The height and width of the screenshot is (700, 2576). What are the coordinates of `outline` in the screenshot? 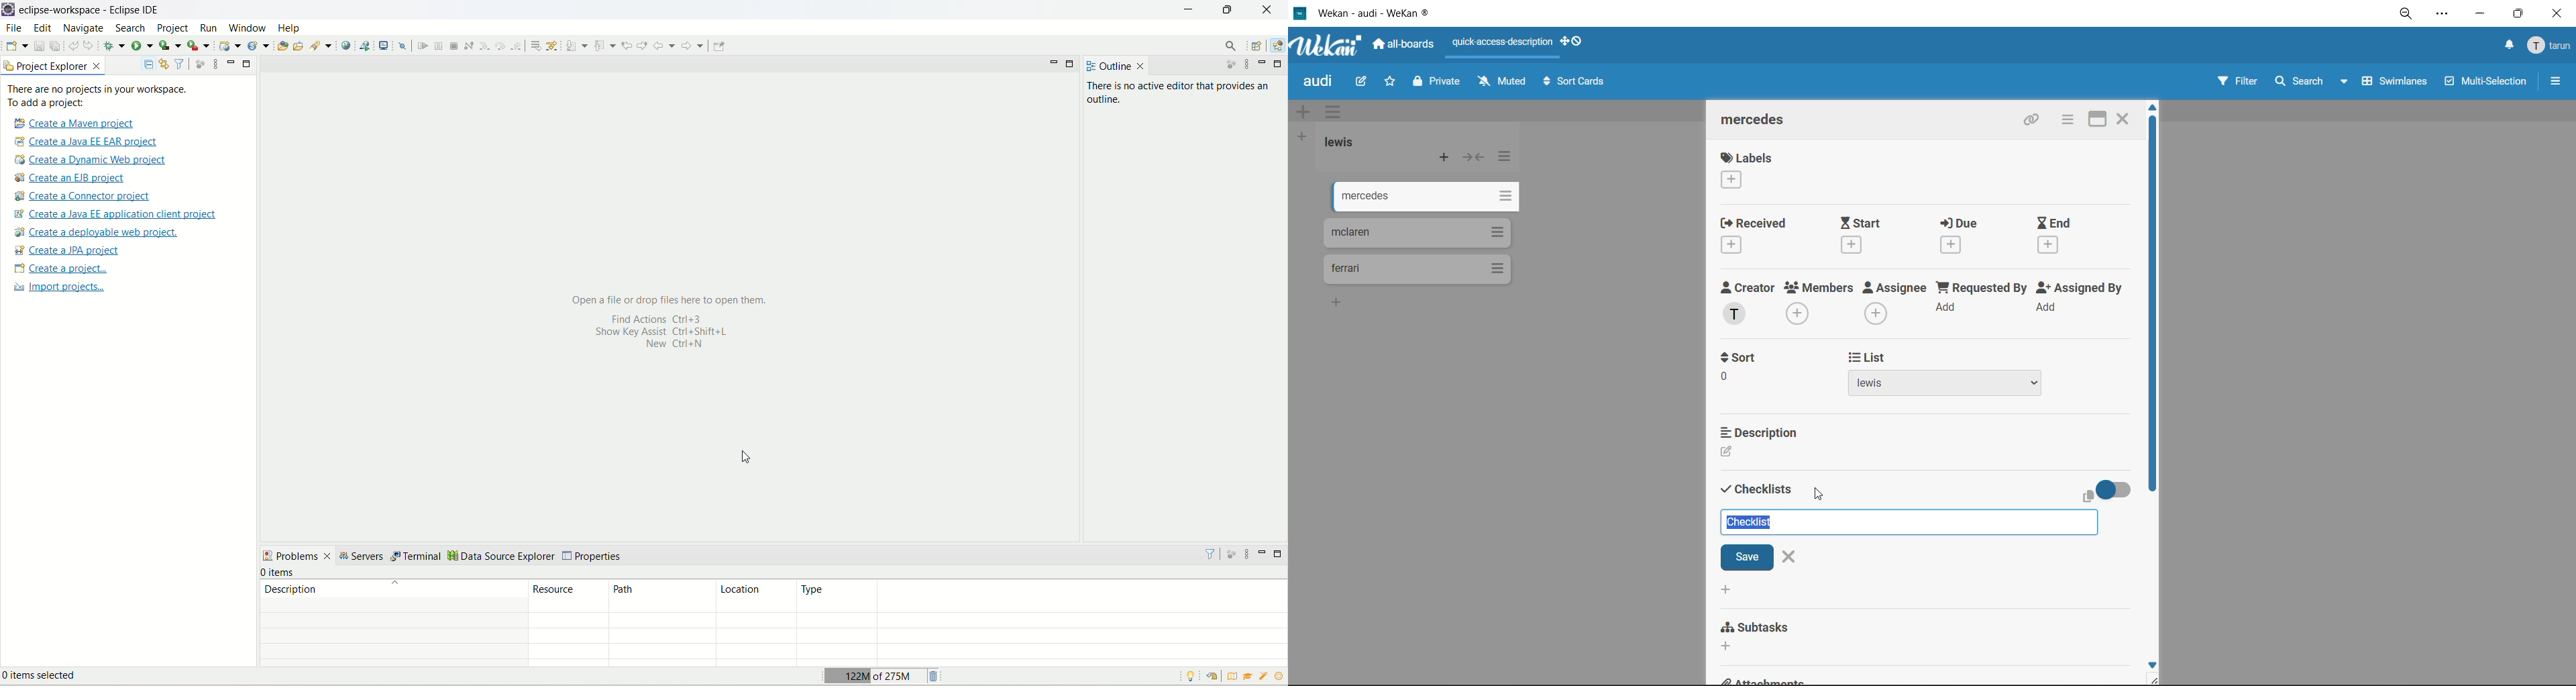 It's located at (1106, 66).